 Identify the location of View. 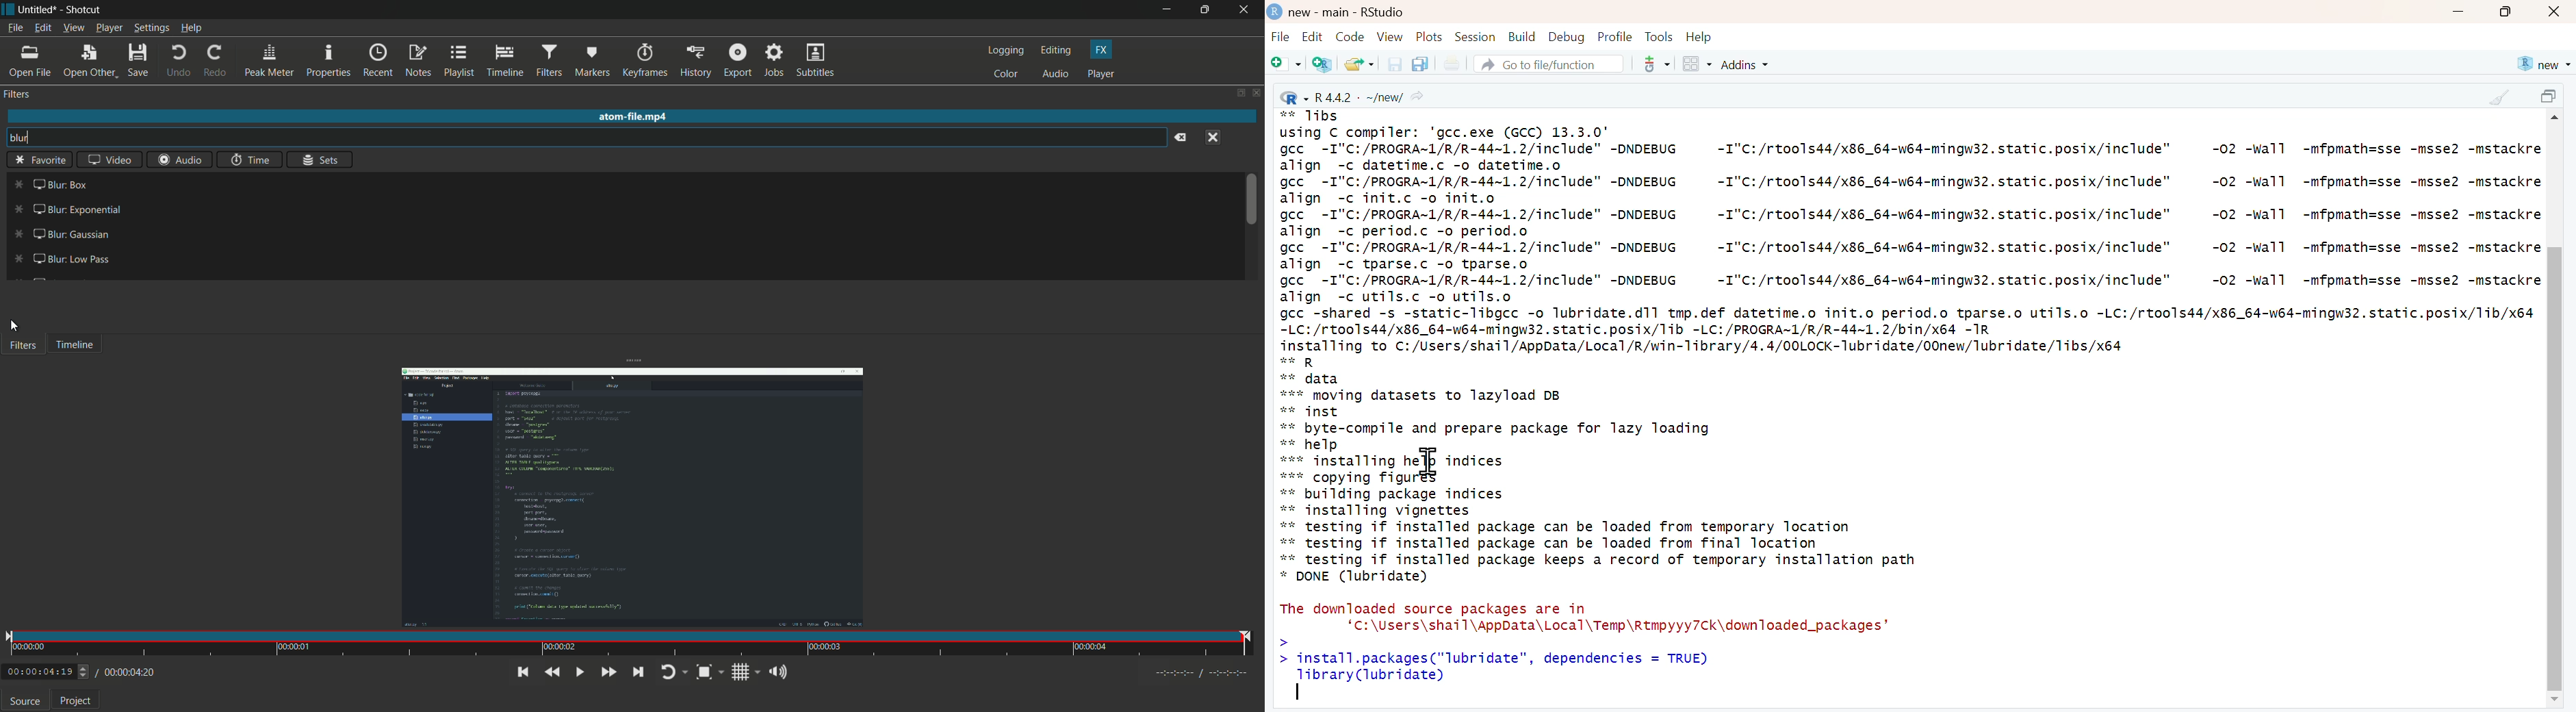
(1390, 36).